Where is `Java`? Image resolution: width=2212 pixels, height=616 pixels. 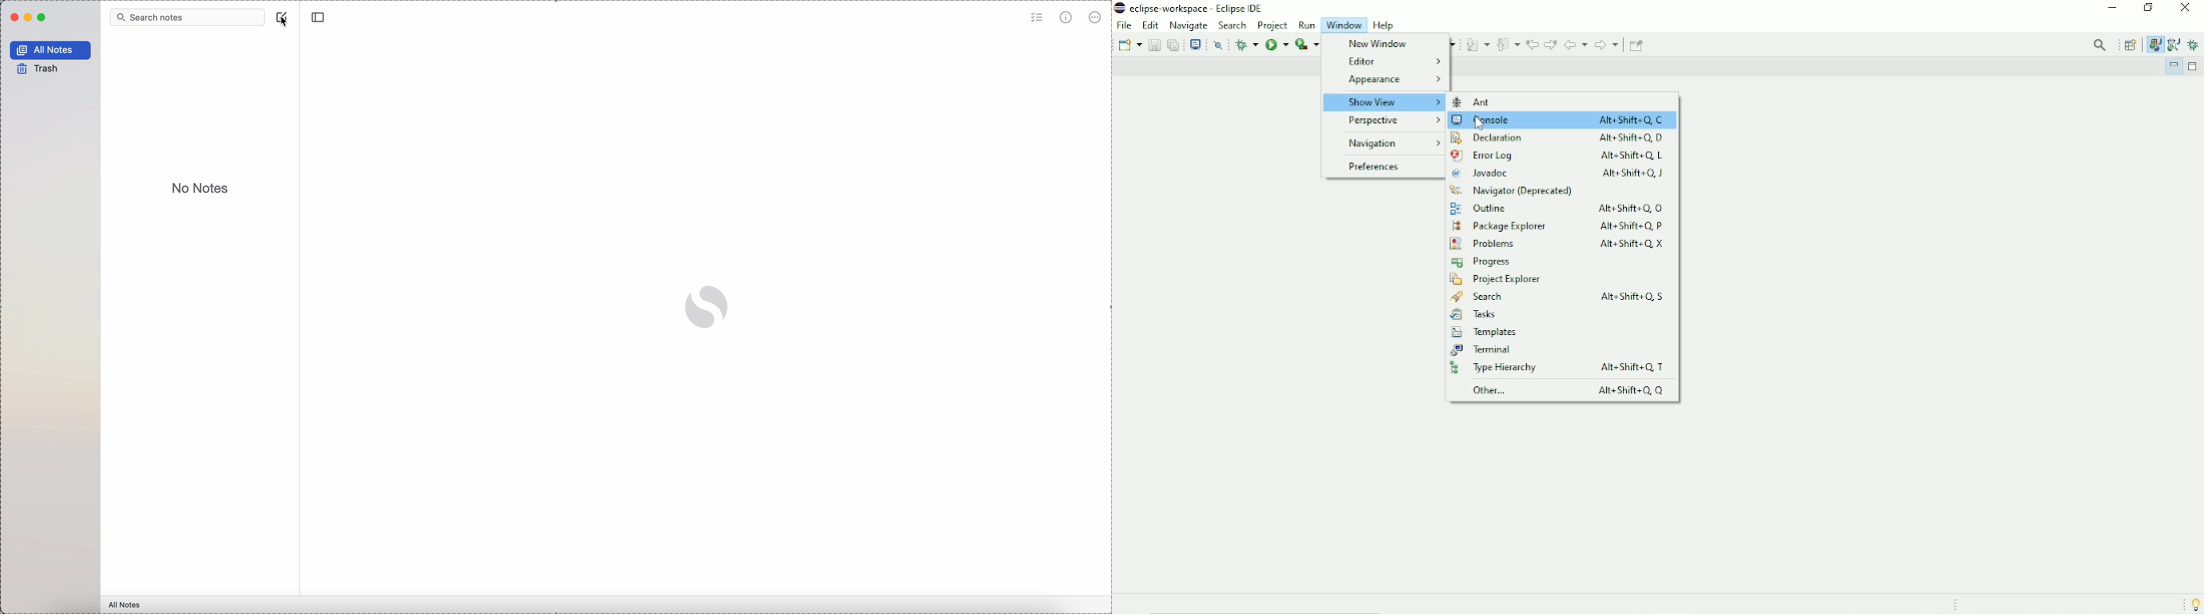 Java is located at coordinates (2155, 45).